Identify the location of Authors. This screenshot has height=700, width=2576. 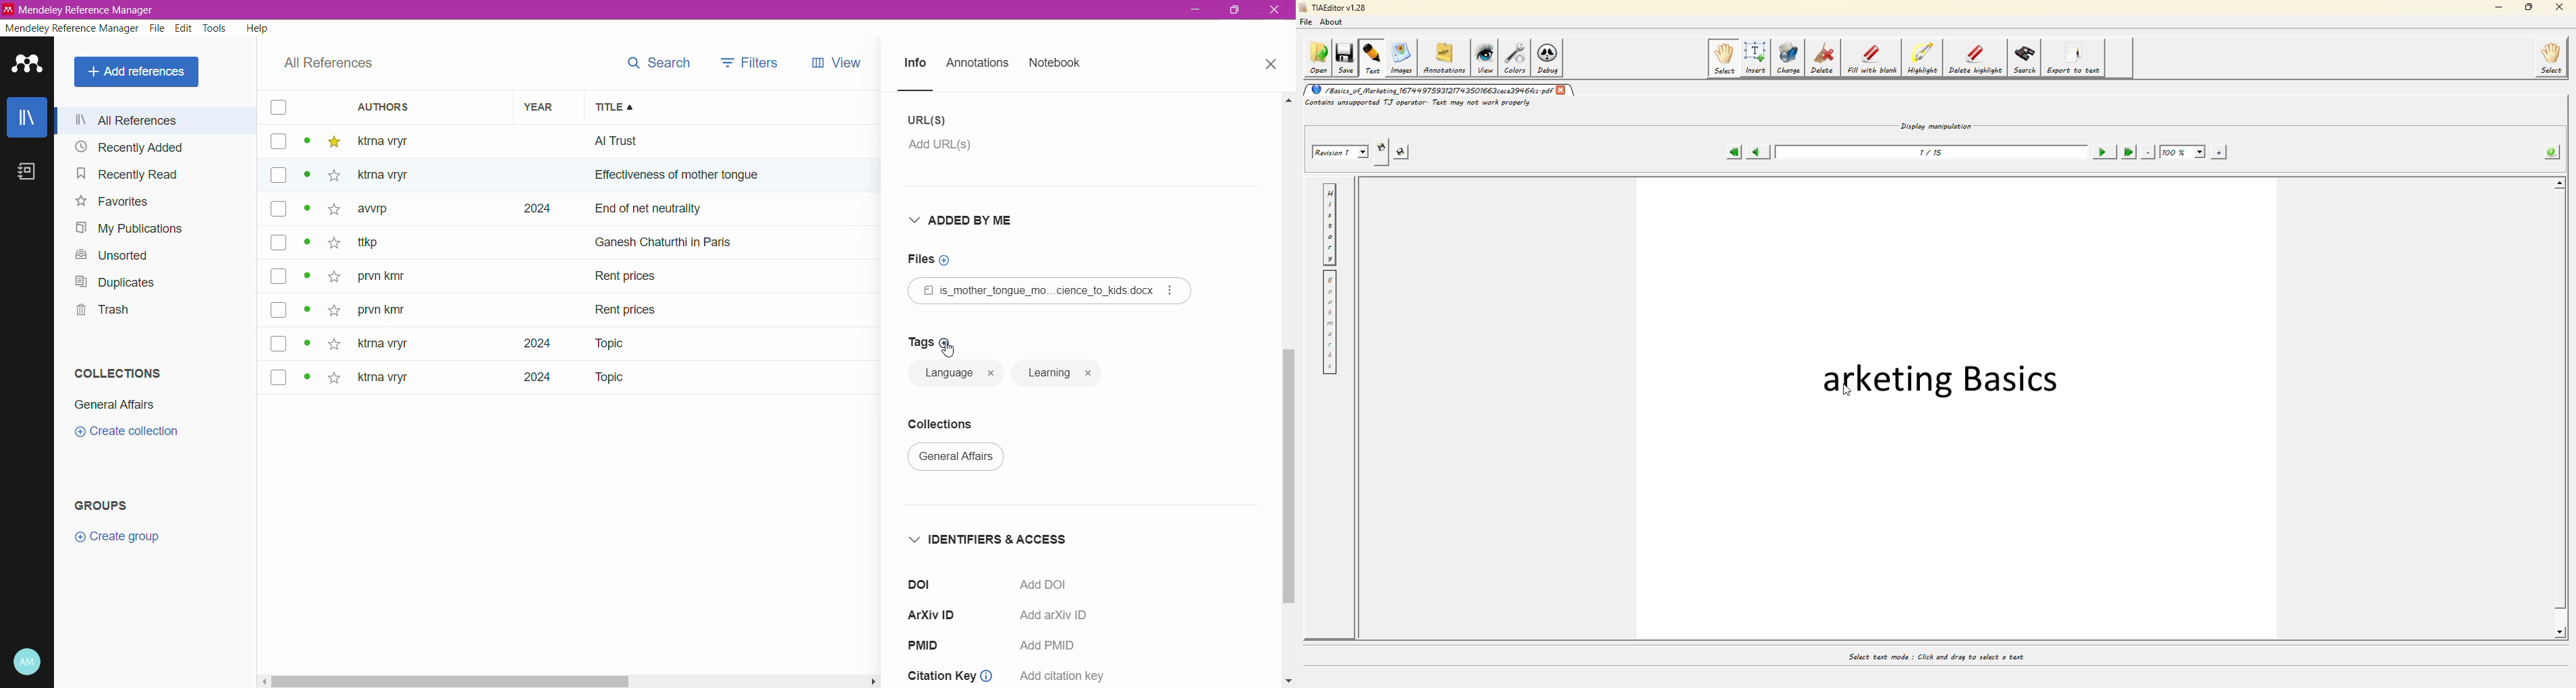
(416, 107).